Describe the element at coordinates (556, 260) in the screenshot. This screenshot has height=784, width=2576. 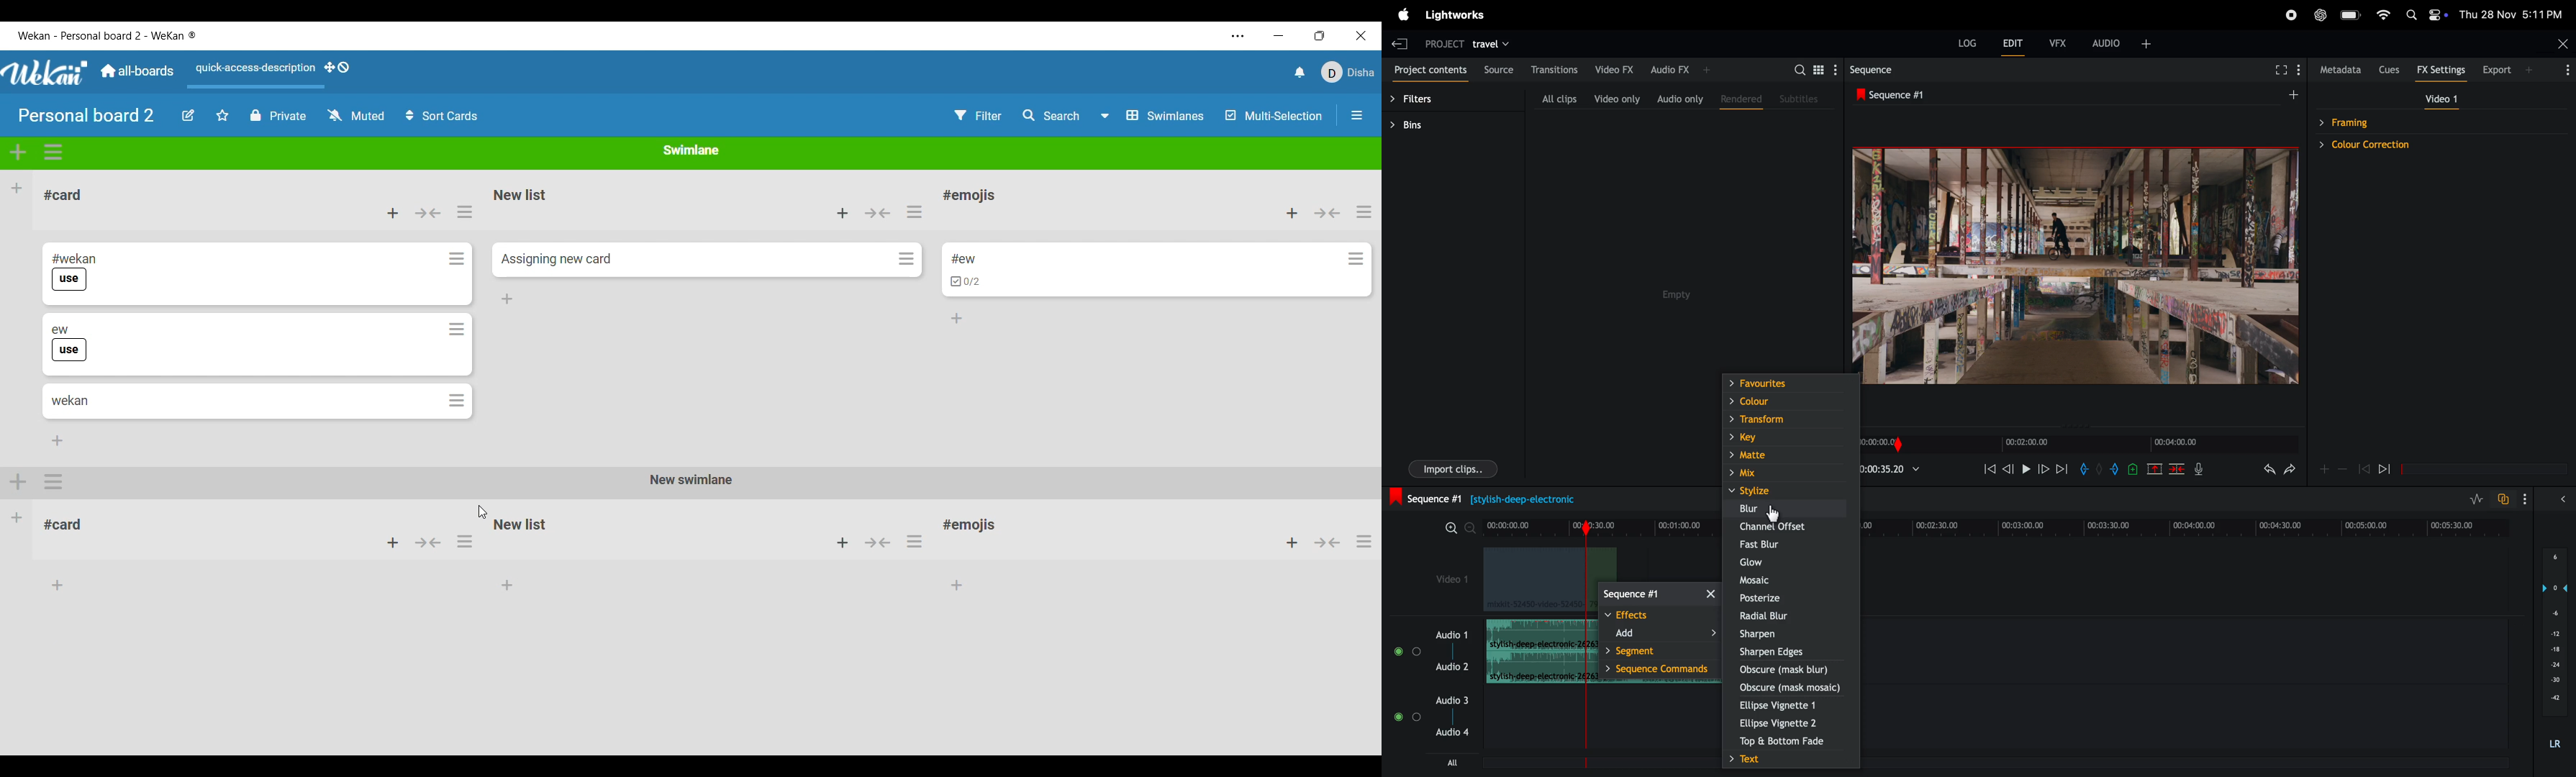
I see `Card name` at that location.